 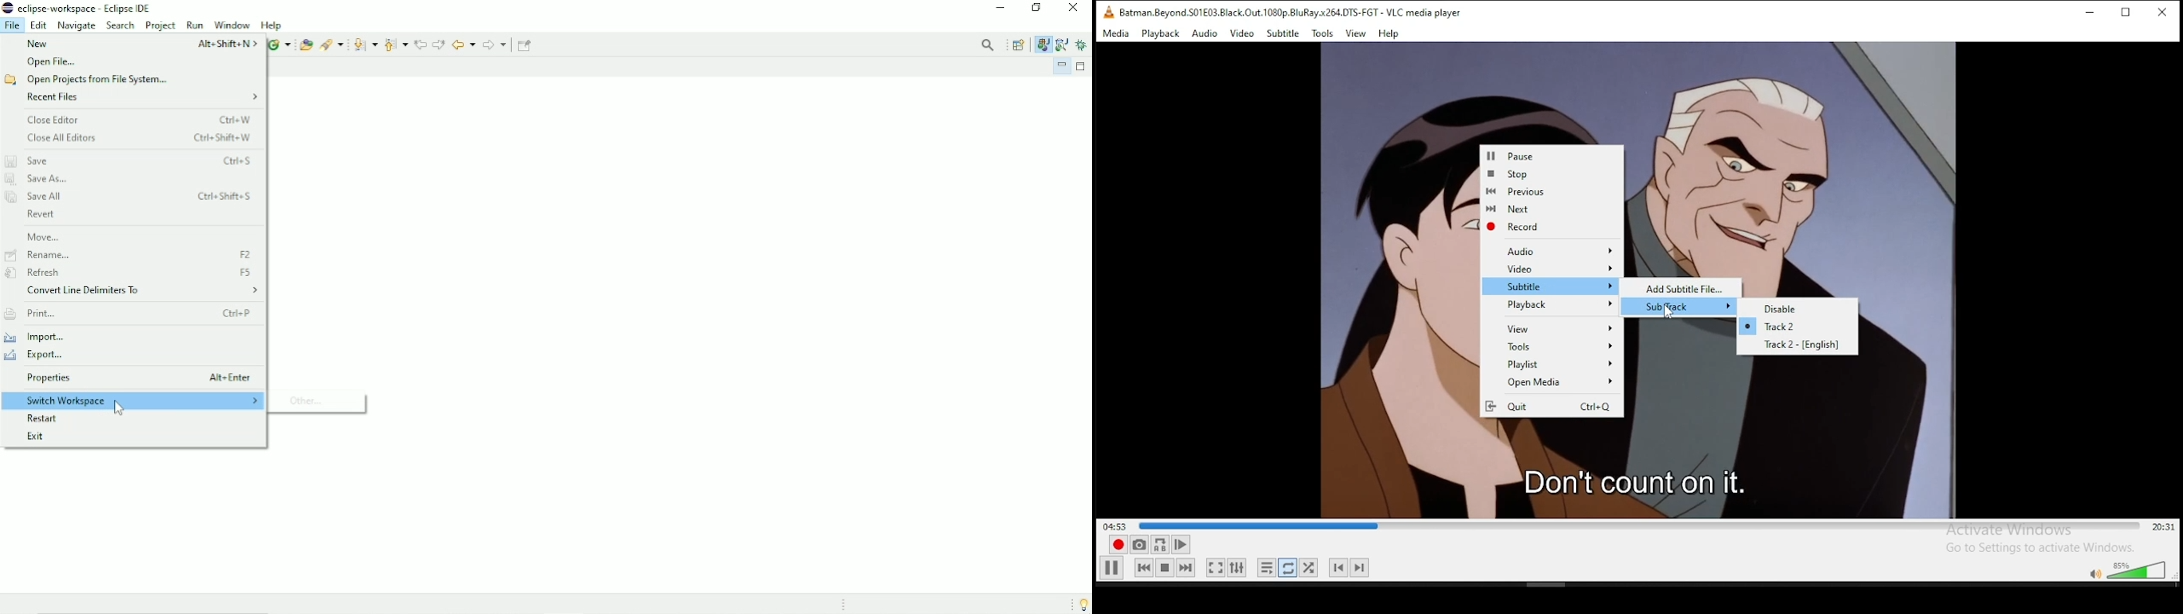 What do you see at coordinates (143, 98) in the screenshot?
I see `Recent files` at bounding box center [143, 98].